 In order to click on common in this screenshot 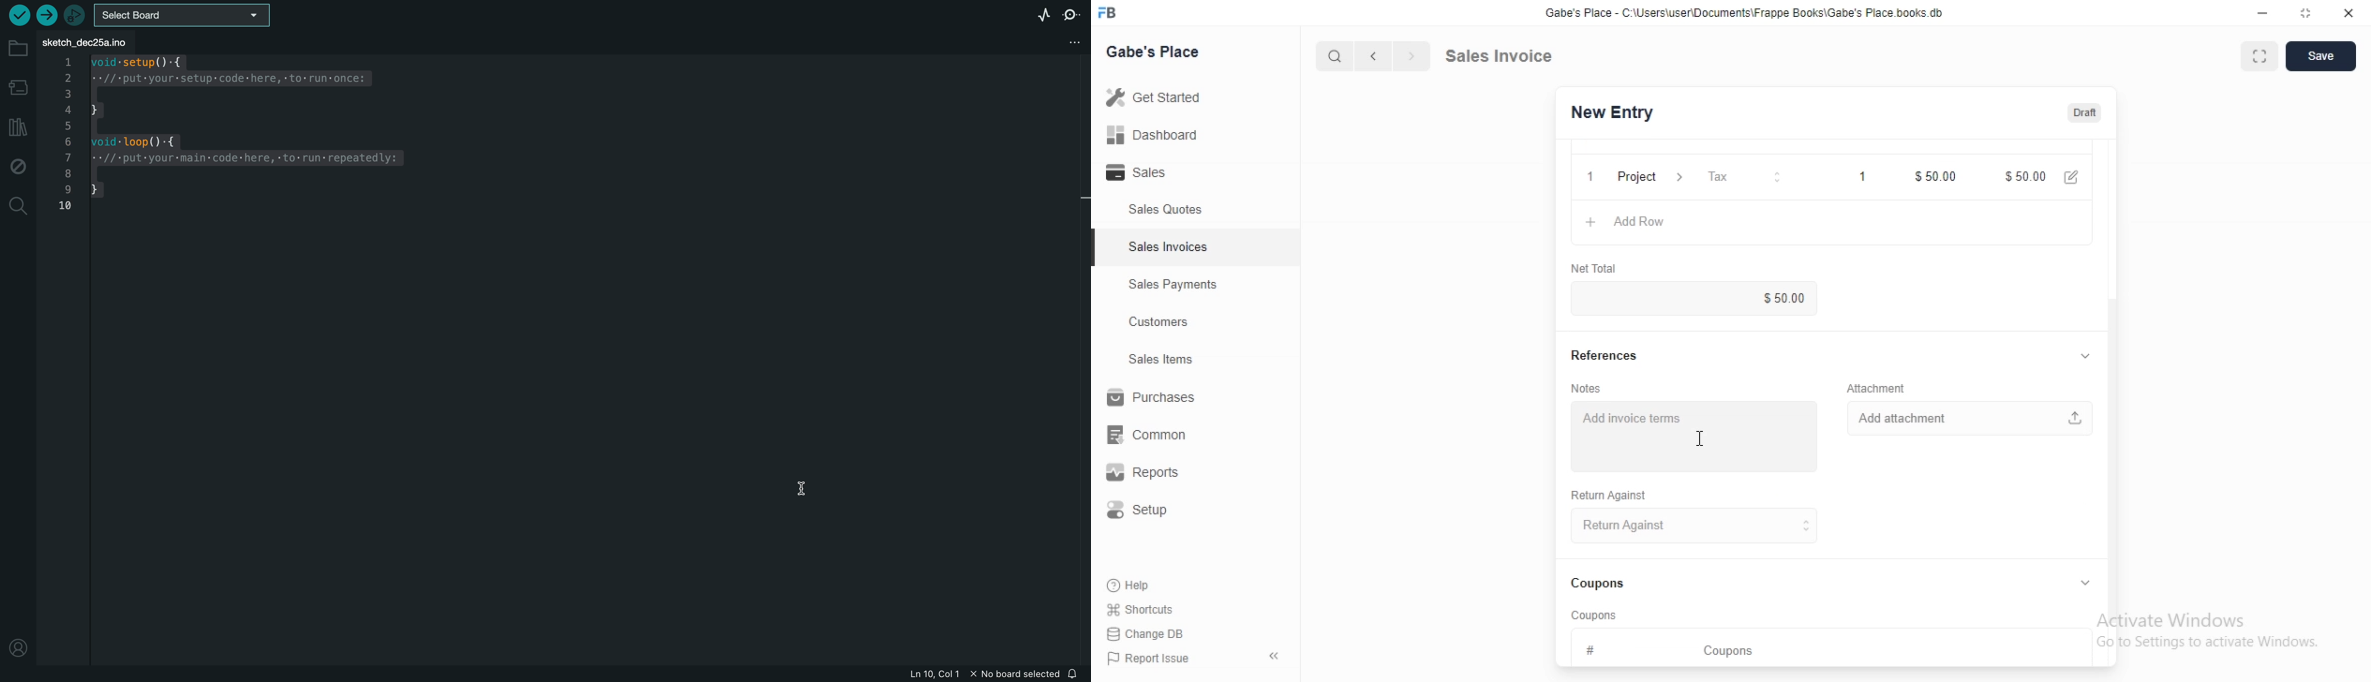, I will do `click(1153, 434)`.